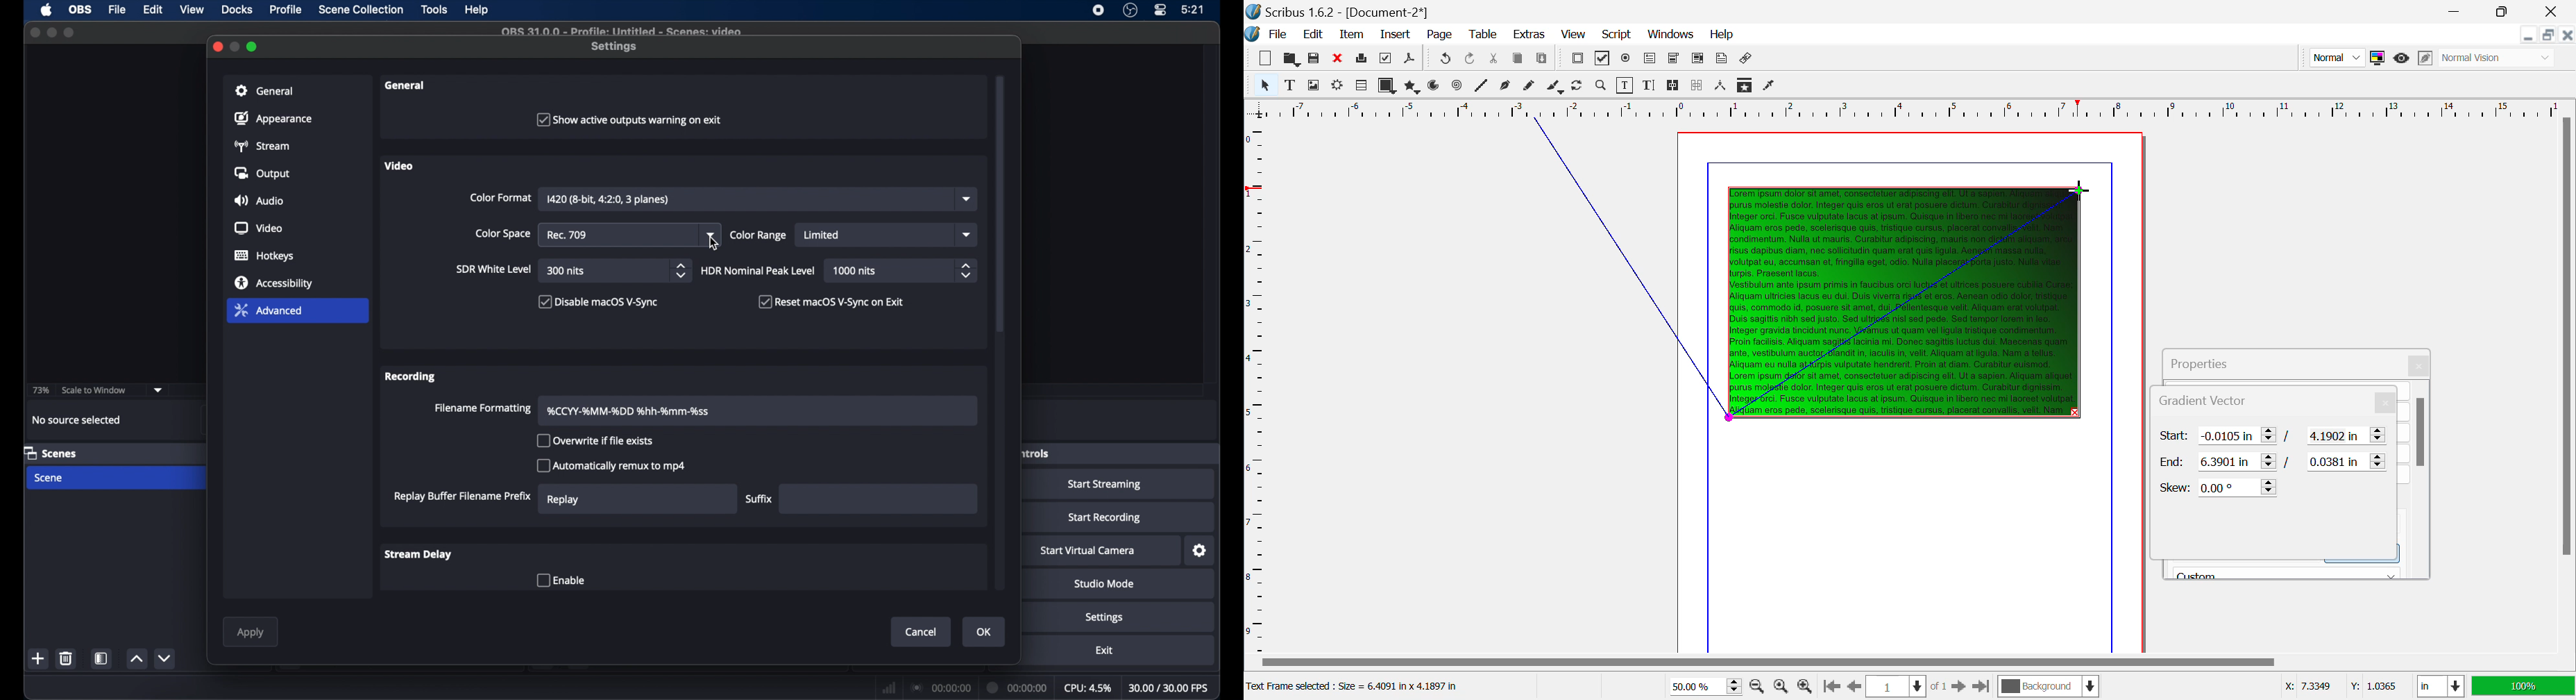 The width and height of the screenshot is (2576, 700). What do you see at coordinates (236, 47) in the screenshot?
I see `minimize` at bounding box center [236, 47].